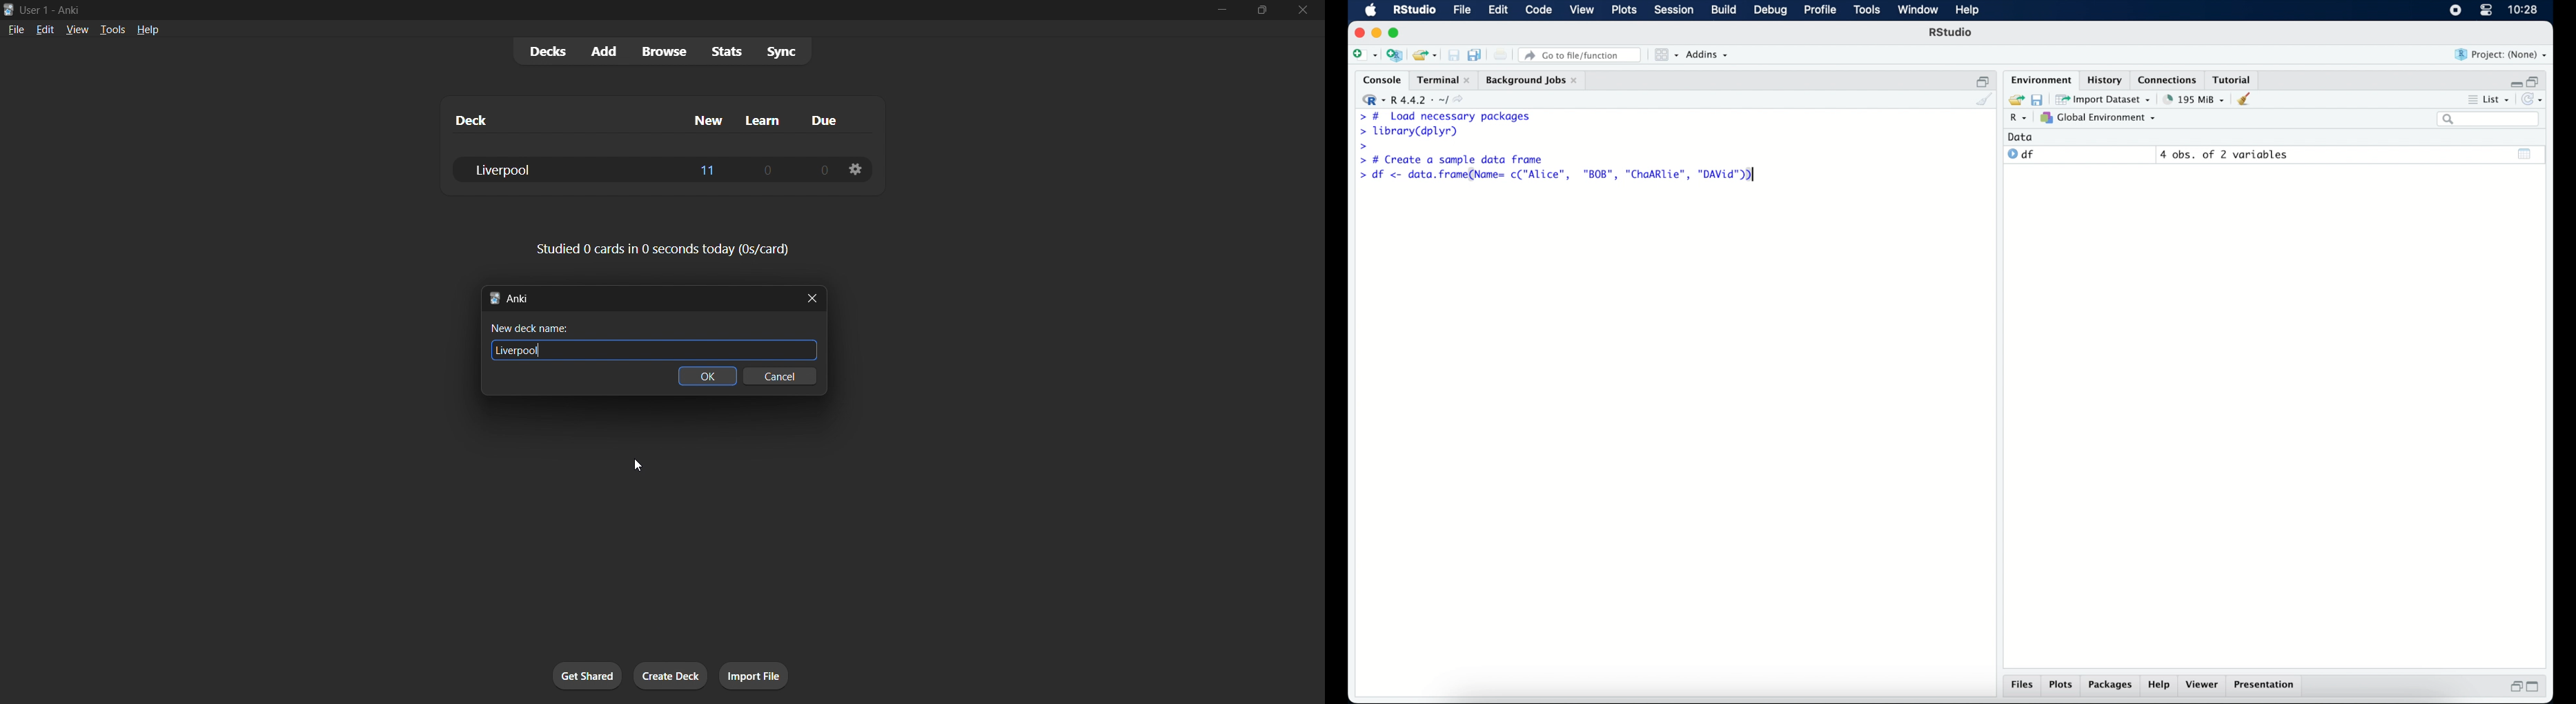  Describe the element at coordinates (1364, 56) in the screenshot. I see `create new file` at that location.